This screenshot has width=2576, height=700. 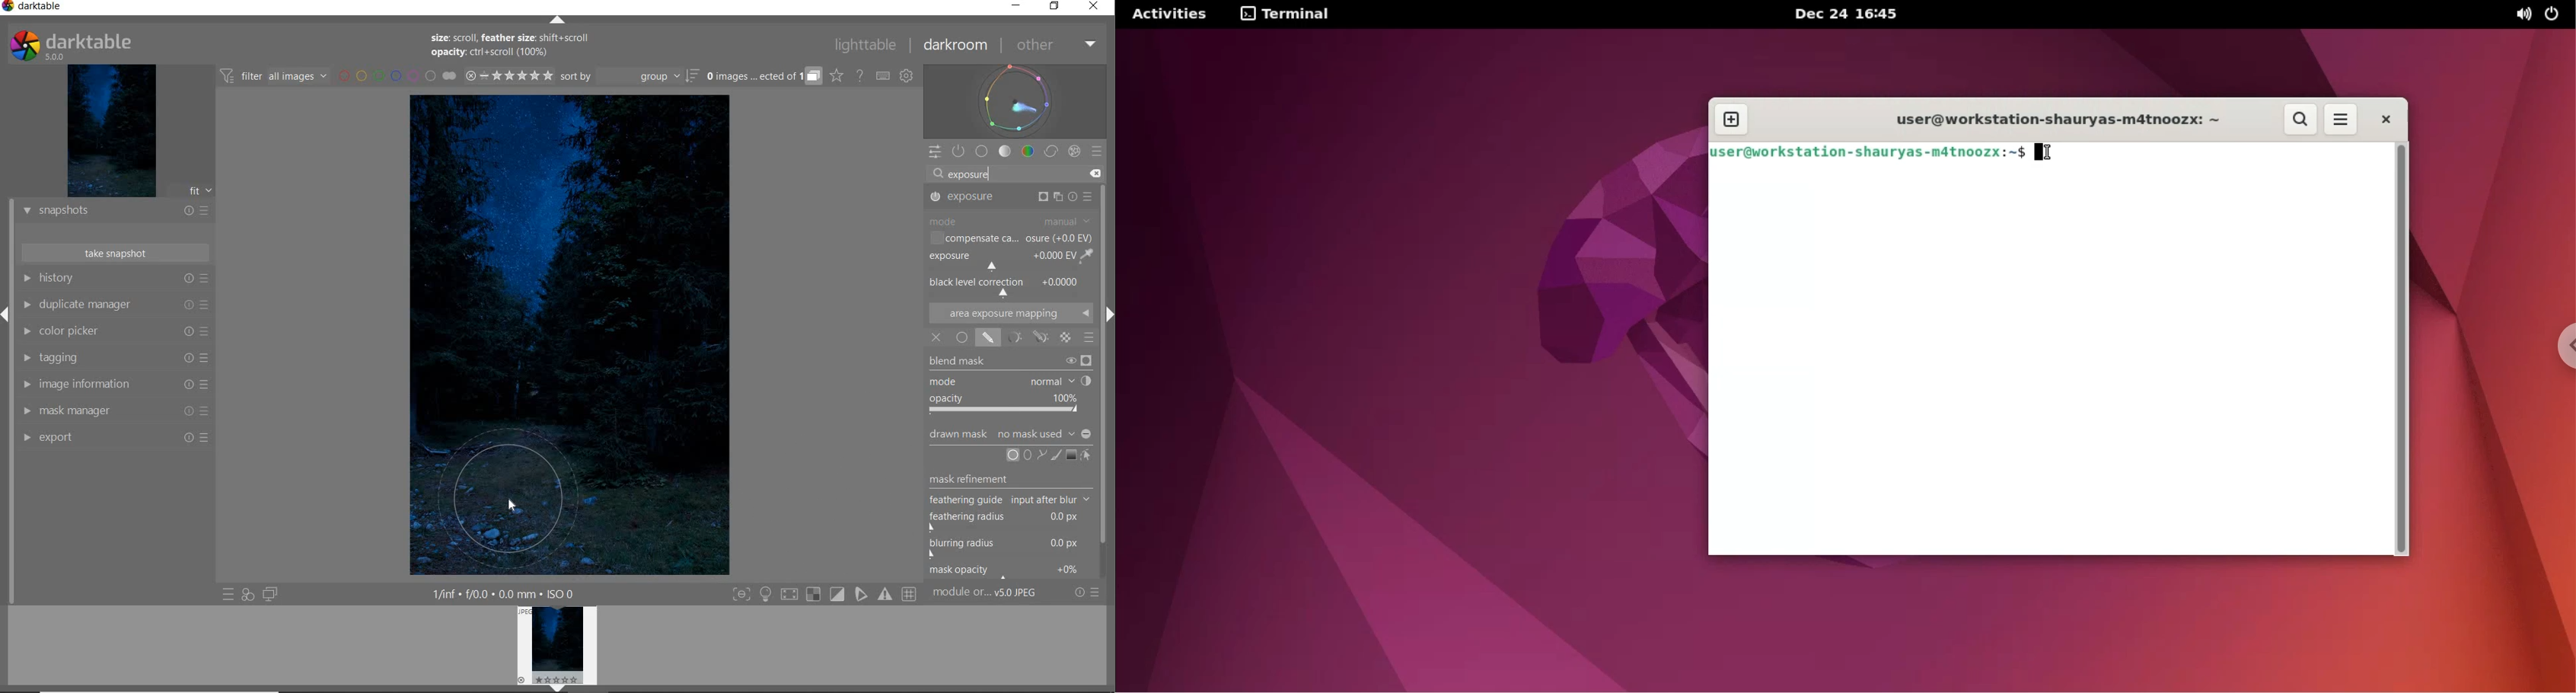 What do you see at coordinates (1075, 152) in the screenshot?
I see `EFFECT` at bounding box center [1075, 152].